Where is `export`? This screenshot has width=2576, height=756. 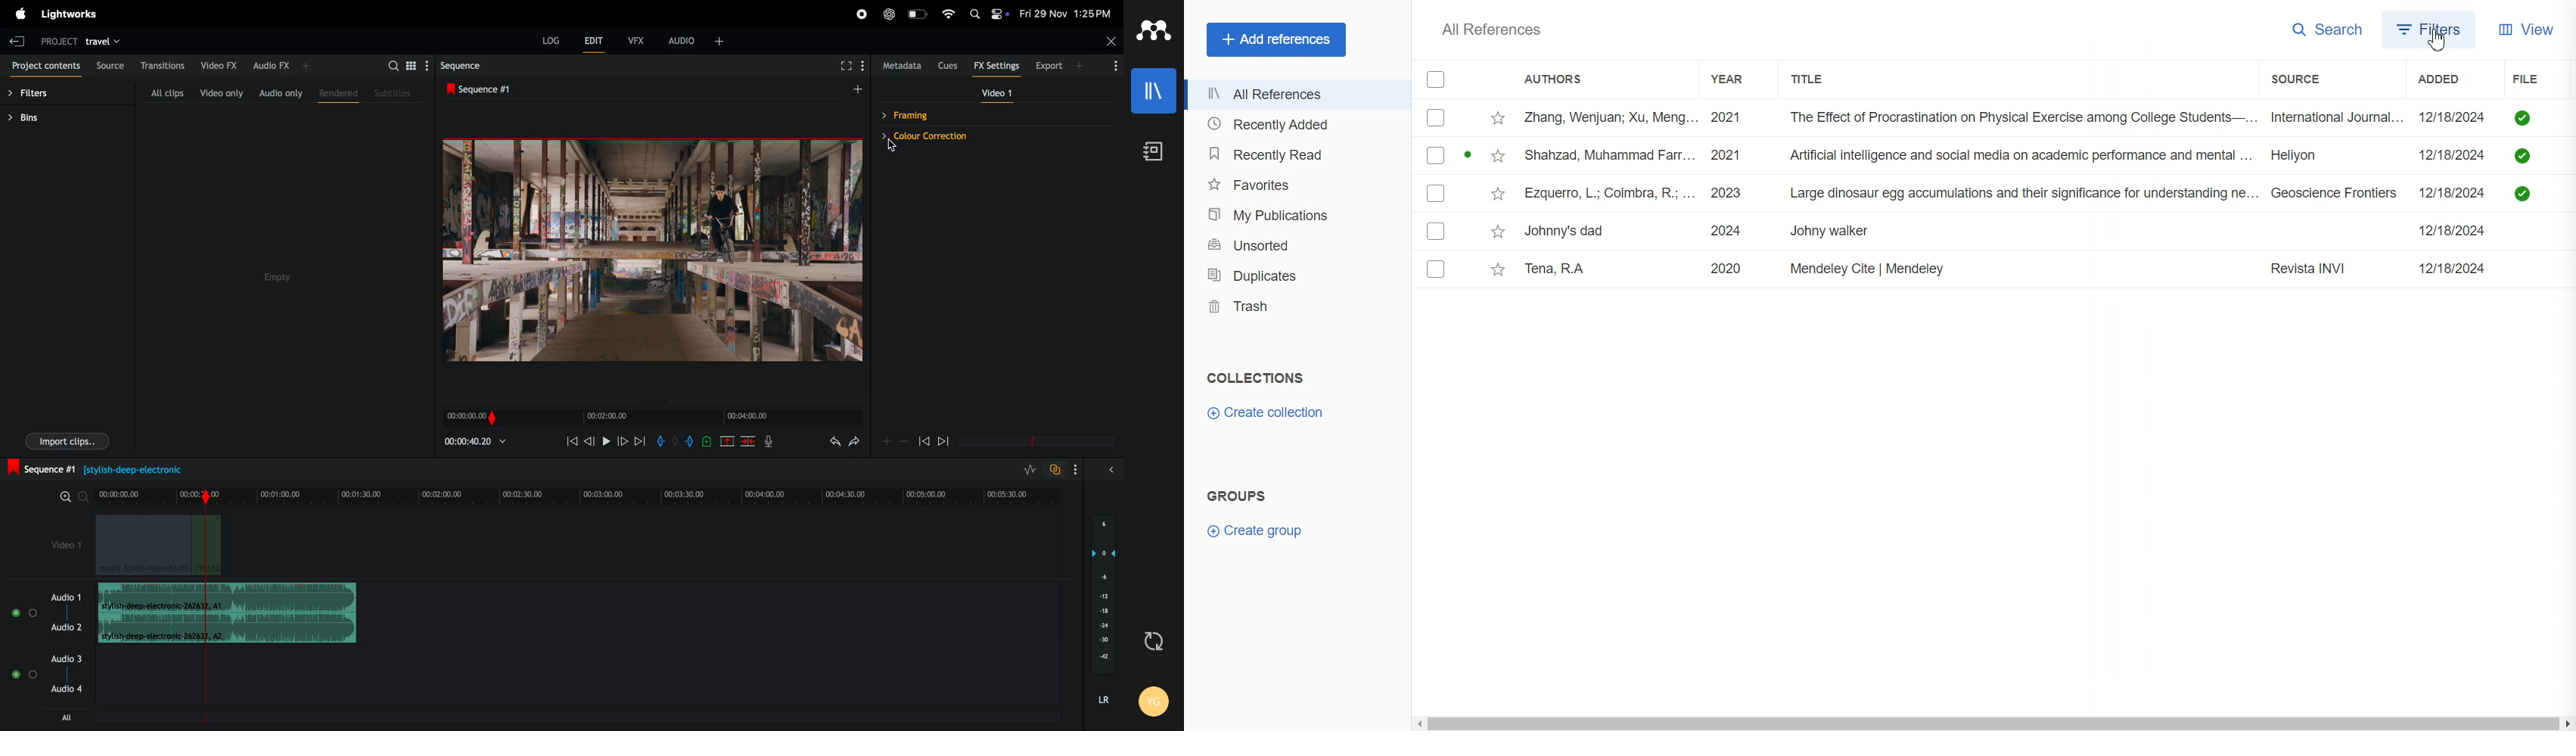
export is located at coordinates (1061, 66).